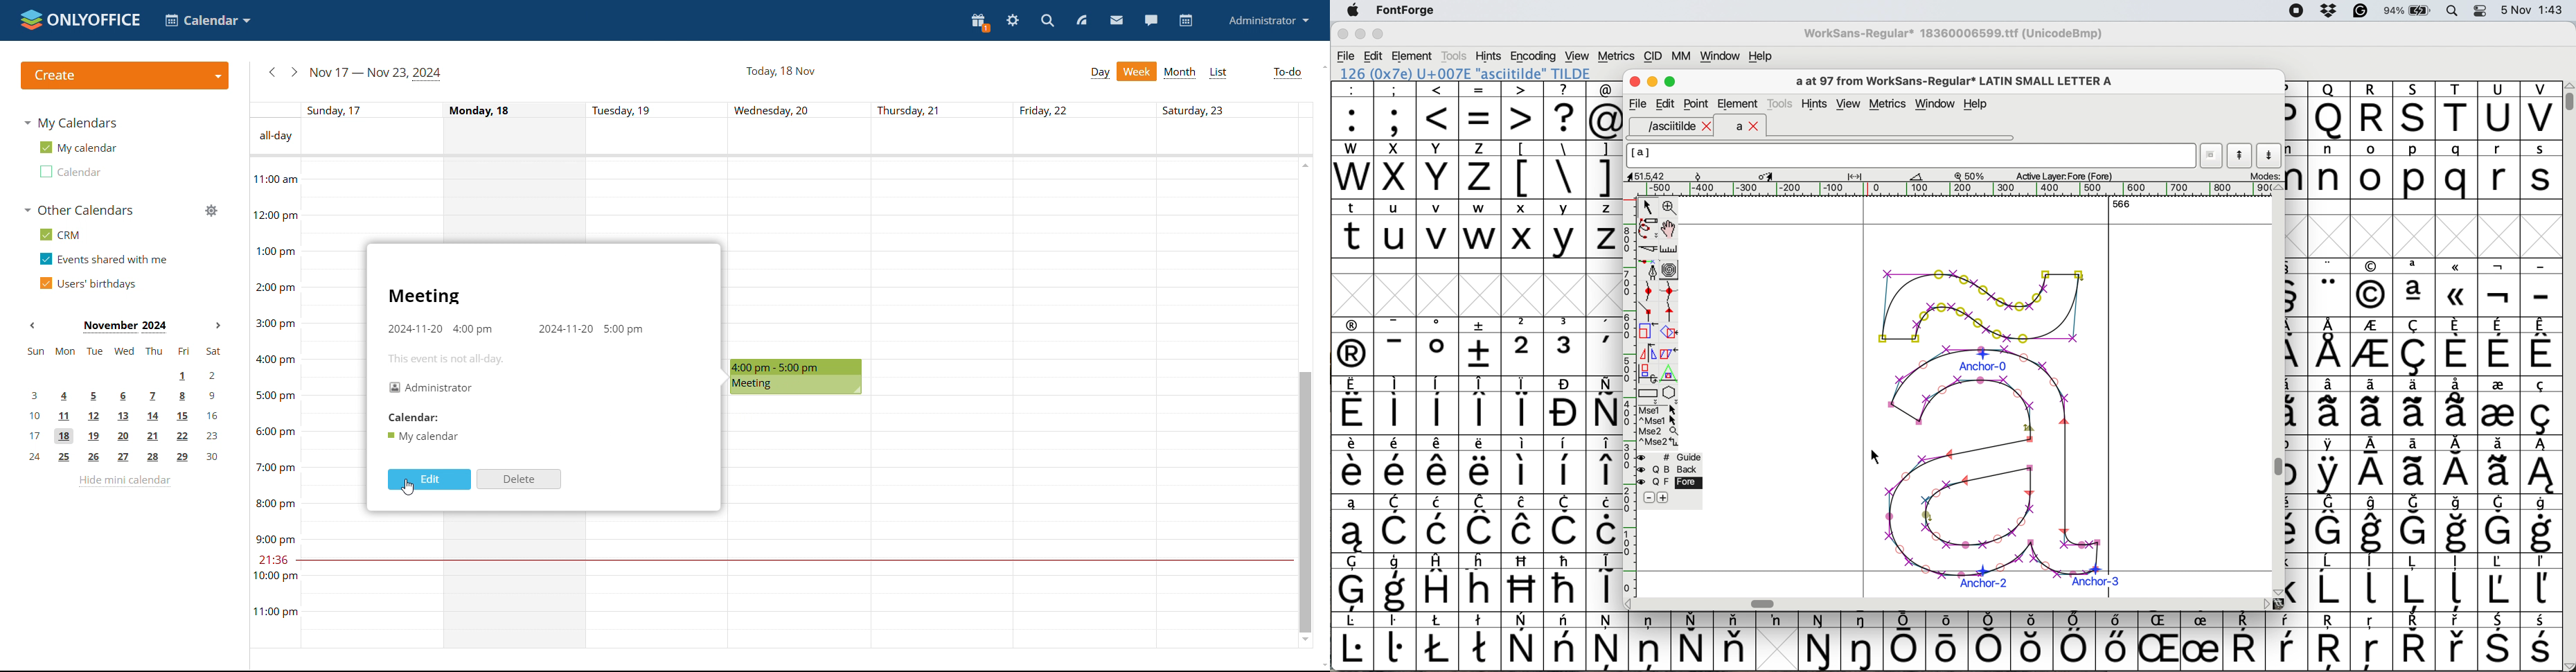 The height and width of the screenshot is (672, 2576). What do you see at coordinates (2264, 175) in the screenshot?
I see `modes` at bounding box center [2264, 175].